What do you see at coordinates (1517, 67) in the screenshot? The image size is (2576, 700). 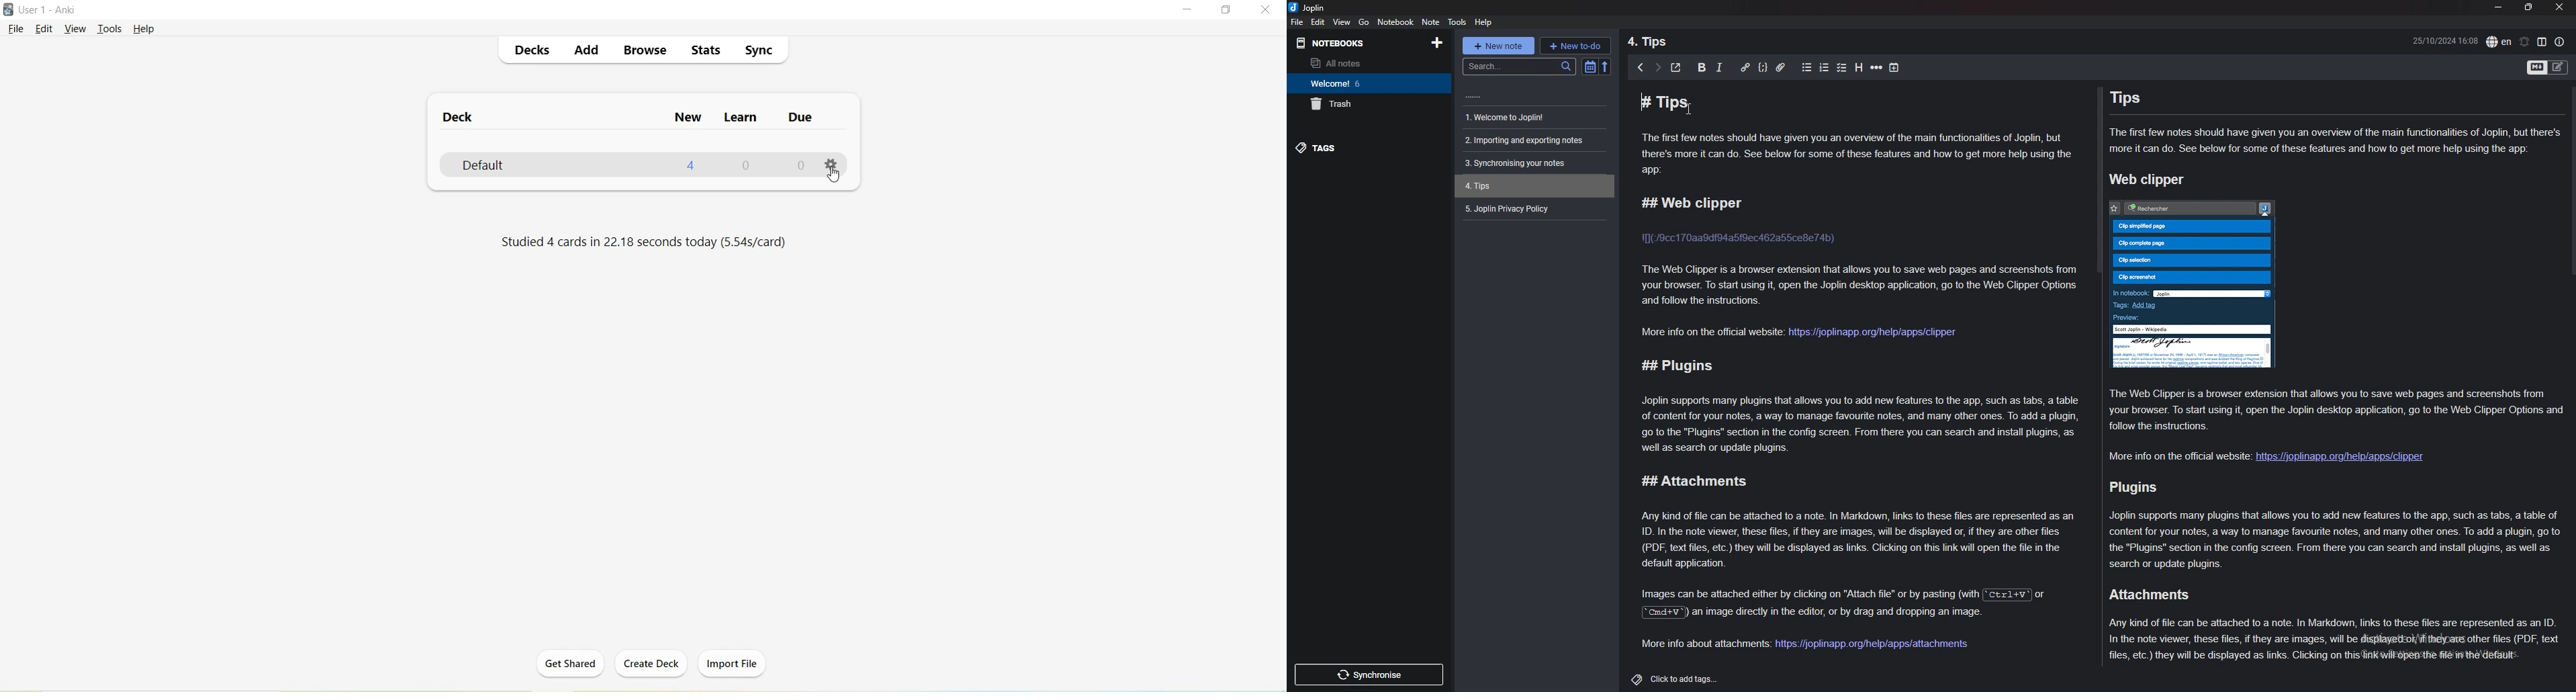 I see `search bar` at bounding box center [1517, 67].